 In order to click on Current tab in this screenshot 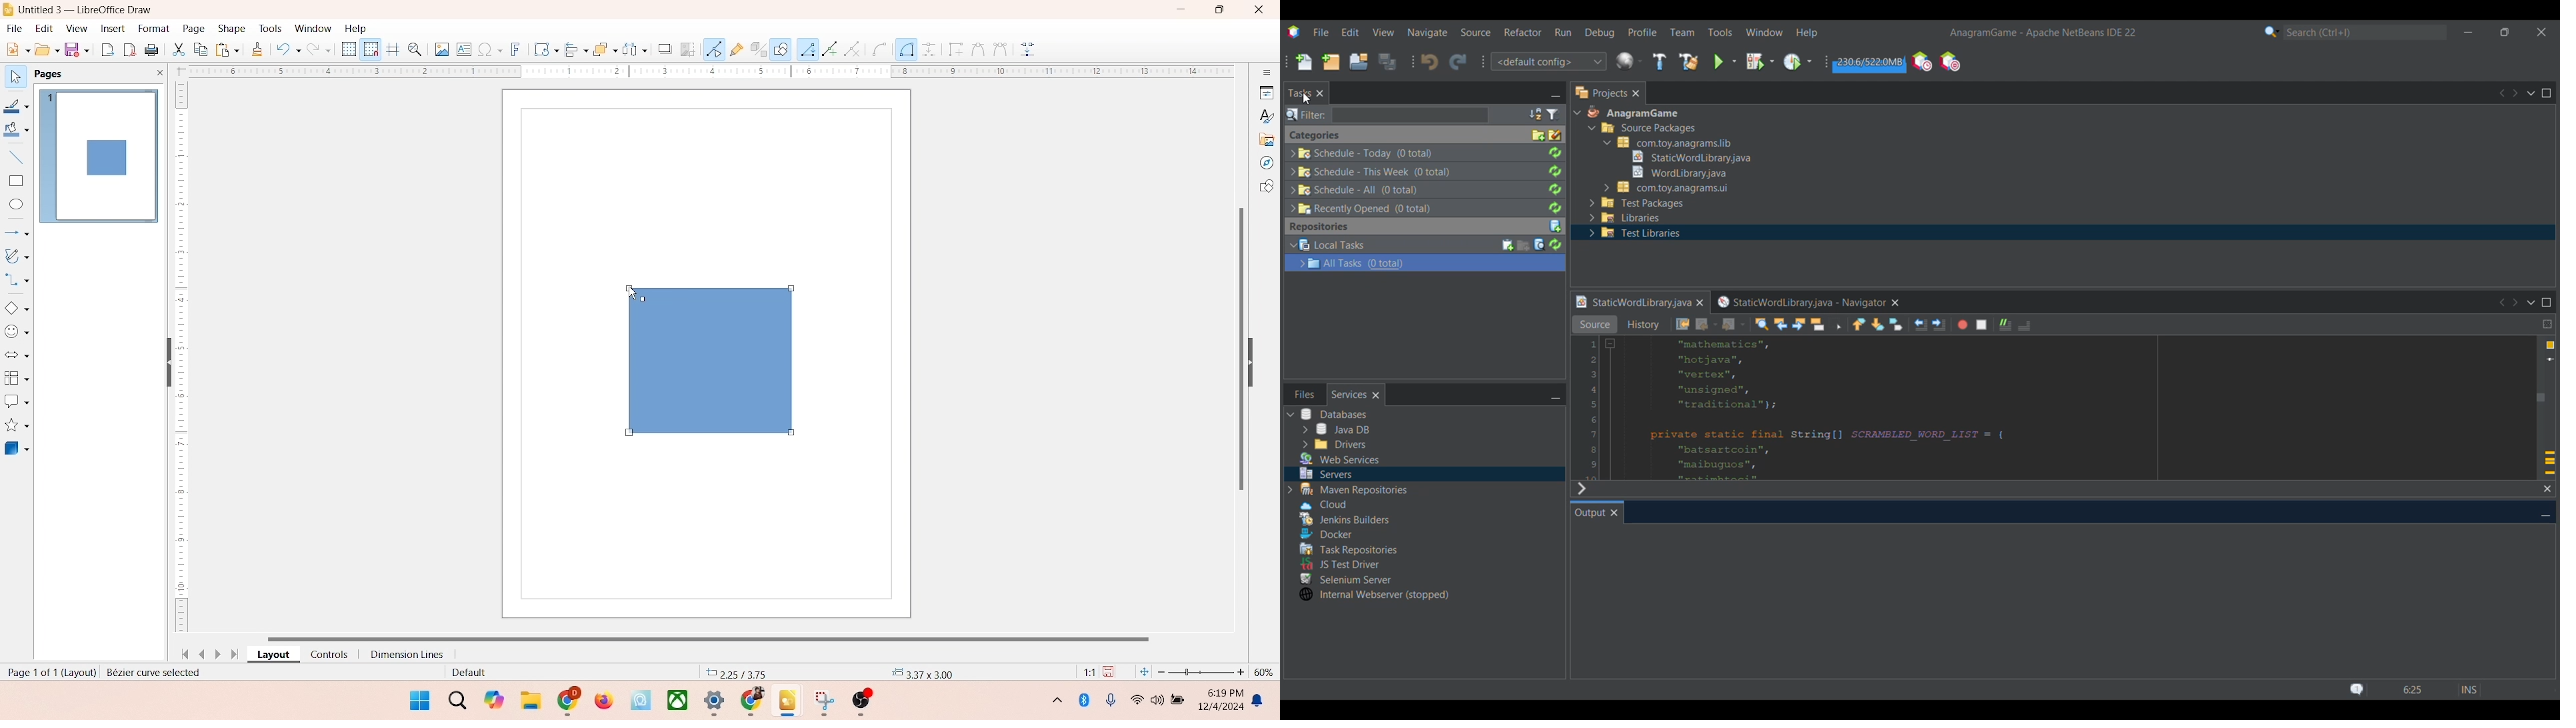, I will do `click(1300, 93)`.